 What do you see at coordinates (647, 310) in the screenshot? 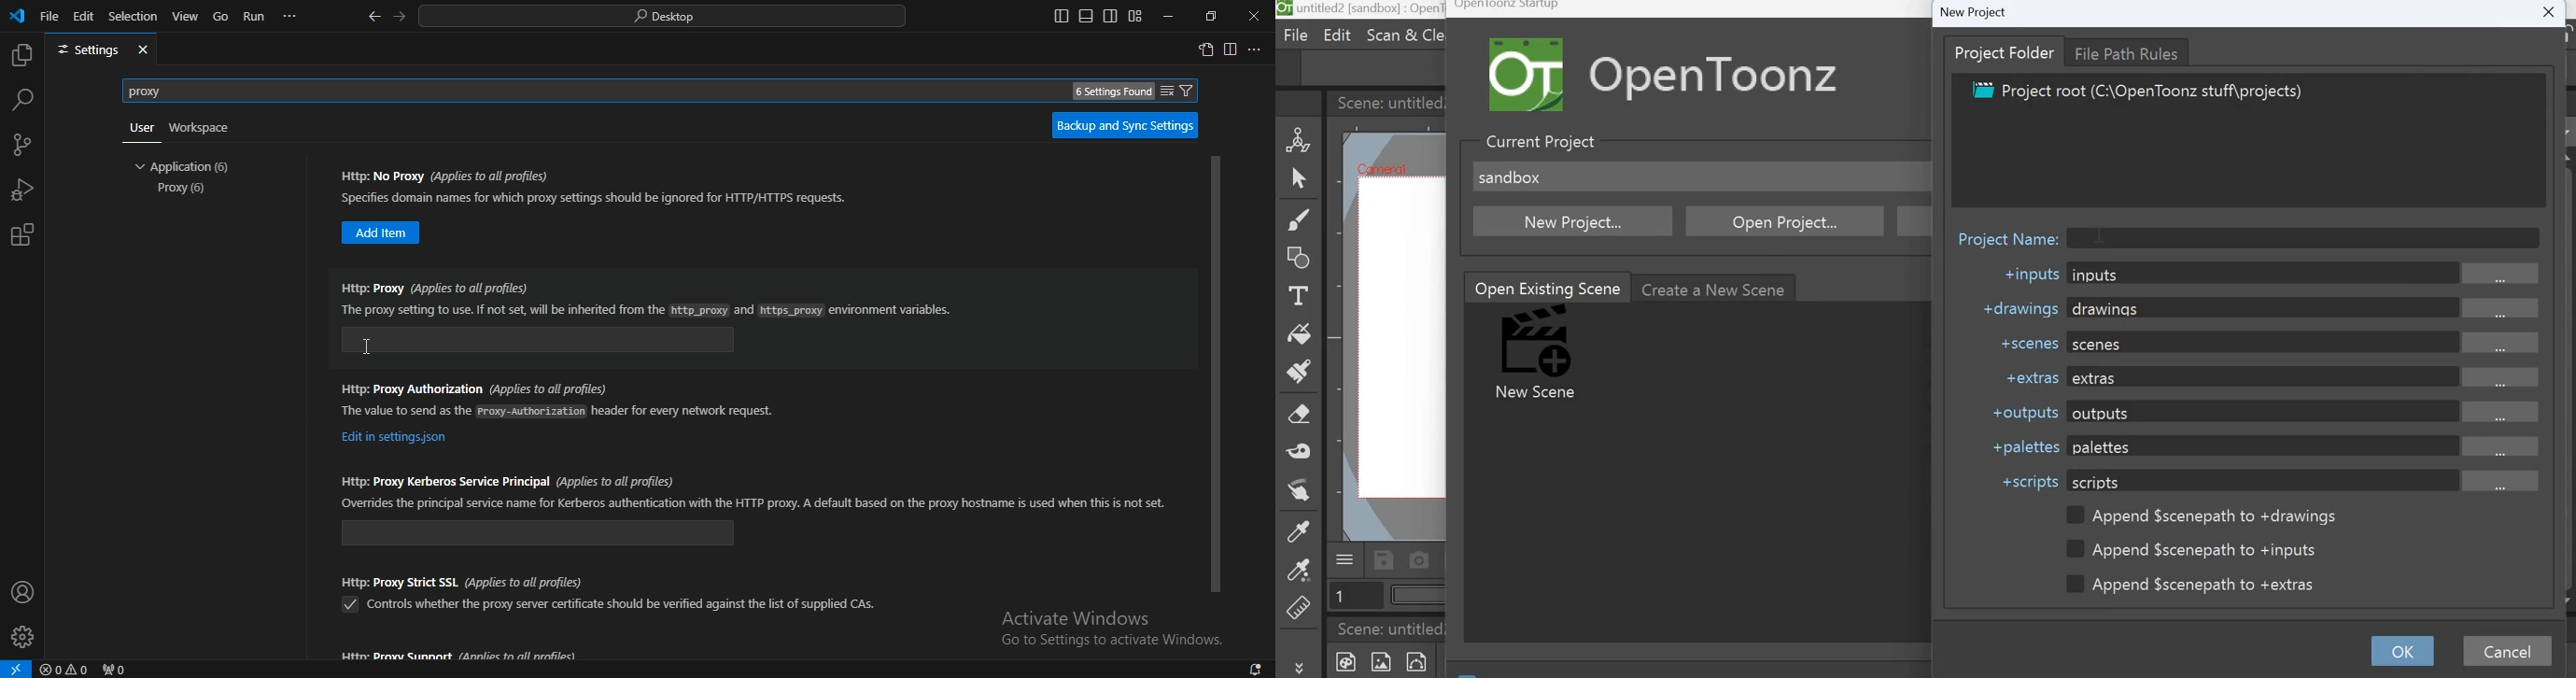
I see `https: proxy` at bounding box center [647, 310].